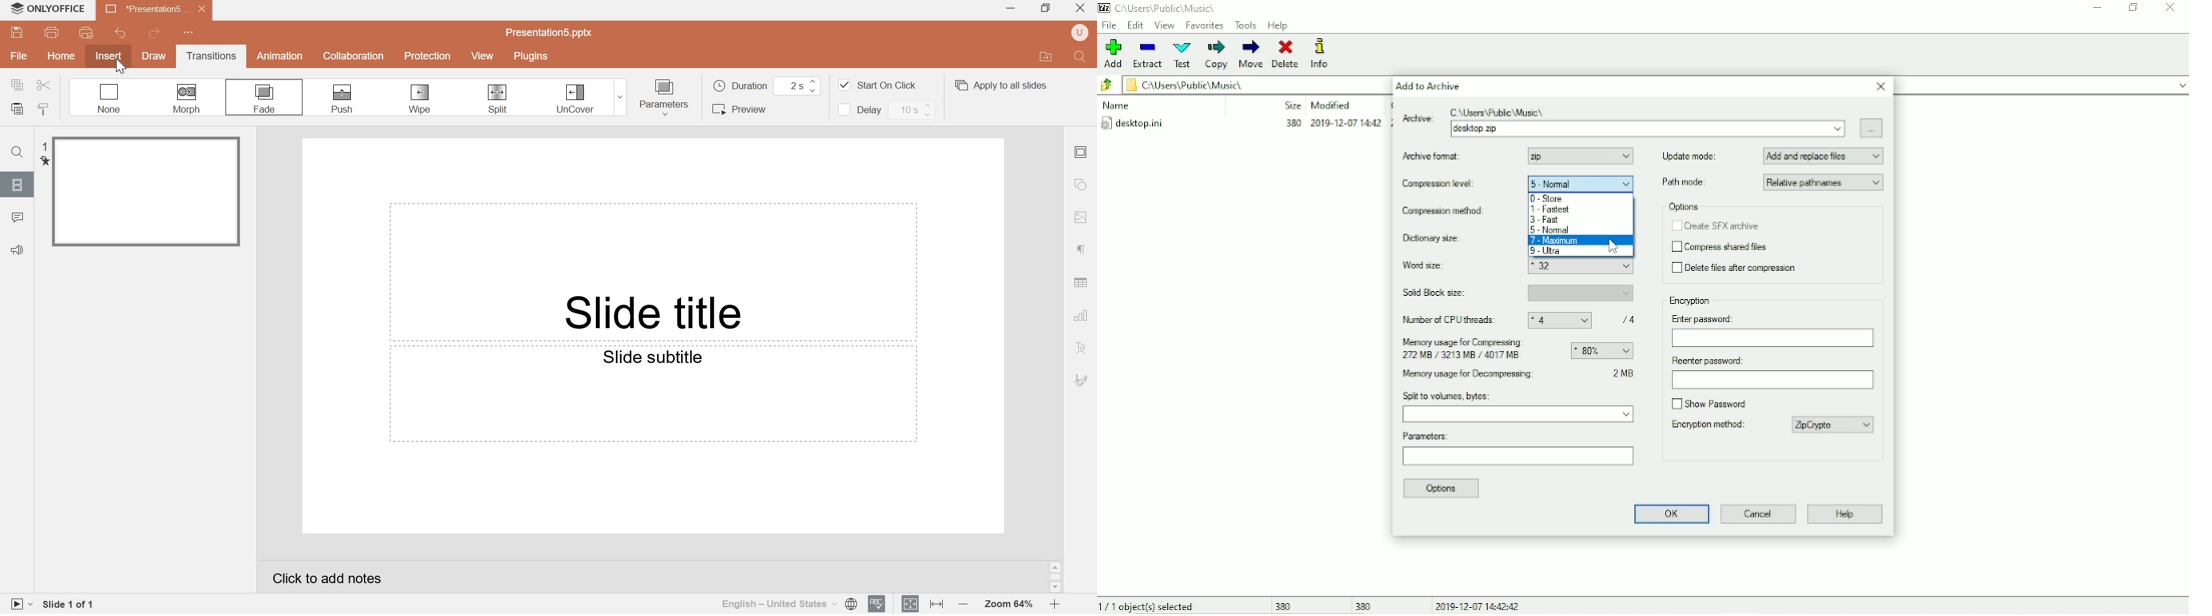 Image resolution: width=2212 pixels, height=616 pixels. I want to click on spell checking, so click(878, 604).